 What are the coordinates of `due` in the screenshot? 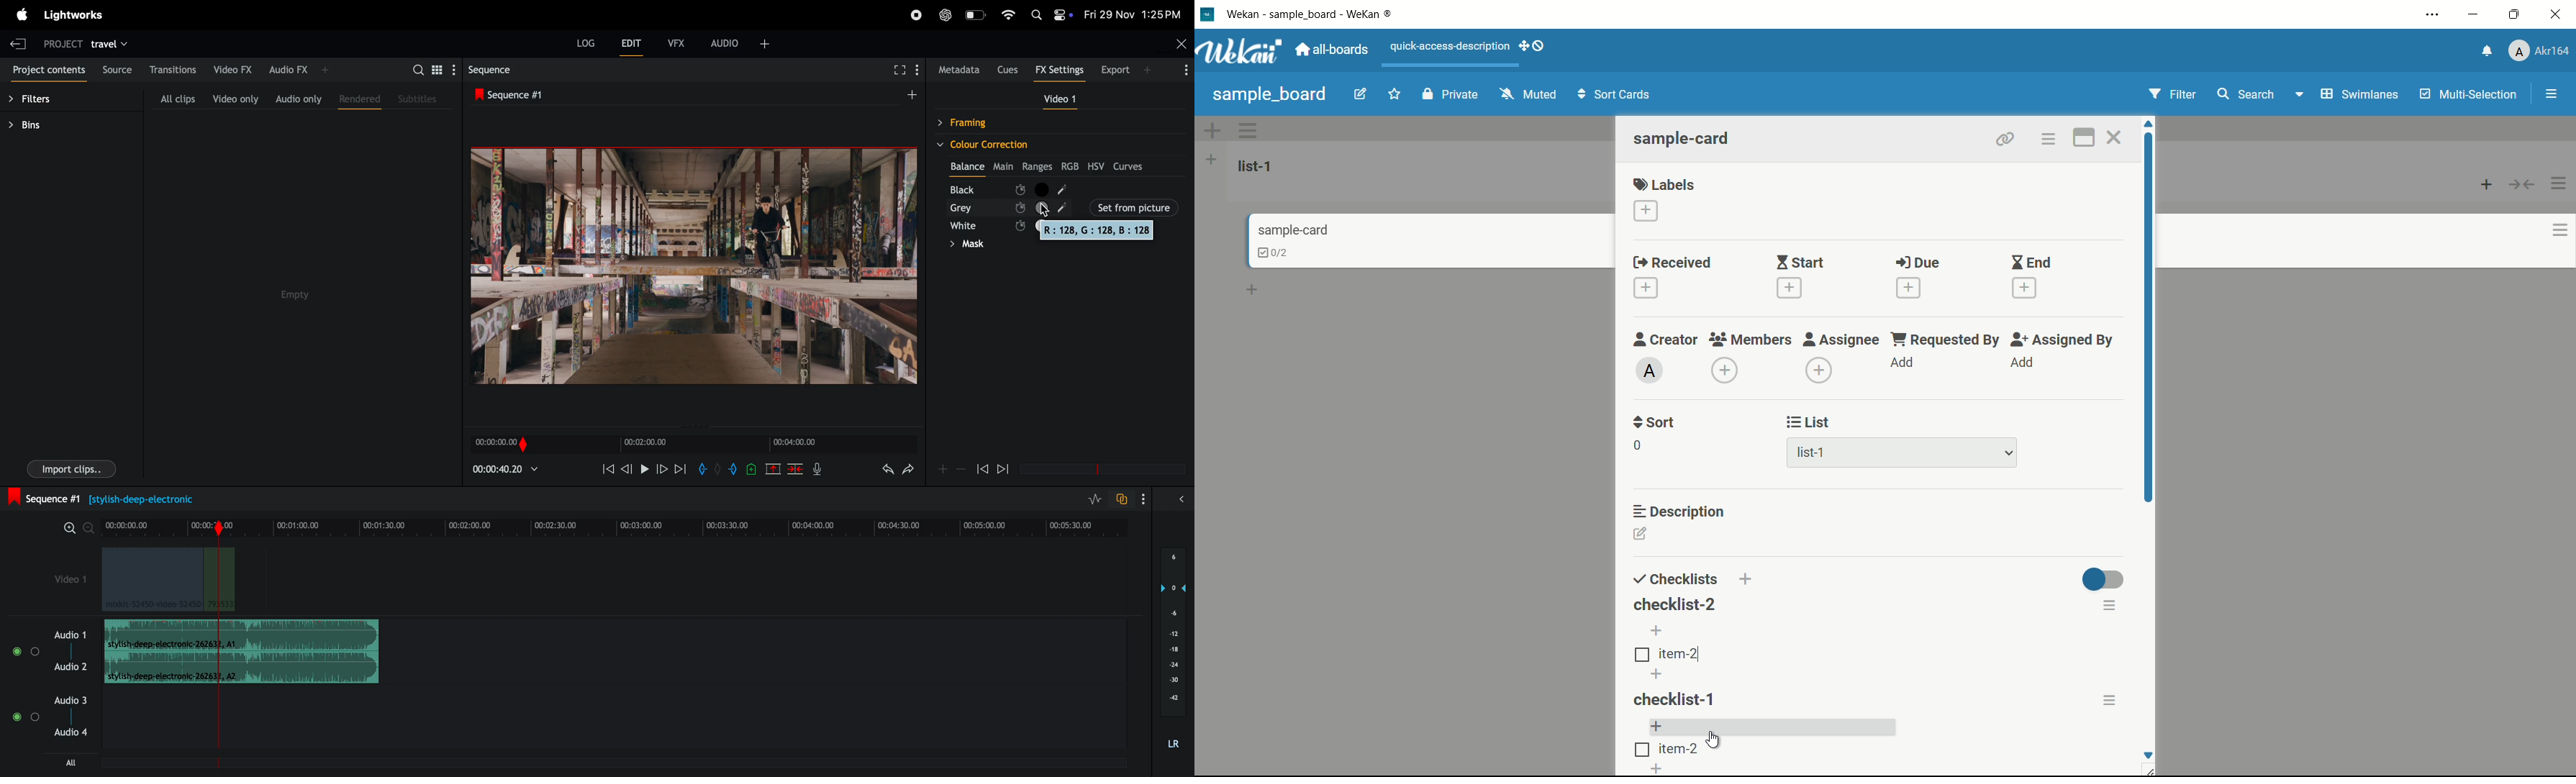 It's located at (1918, 263).